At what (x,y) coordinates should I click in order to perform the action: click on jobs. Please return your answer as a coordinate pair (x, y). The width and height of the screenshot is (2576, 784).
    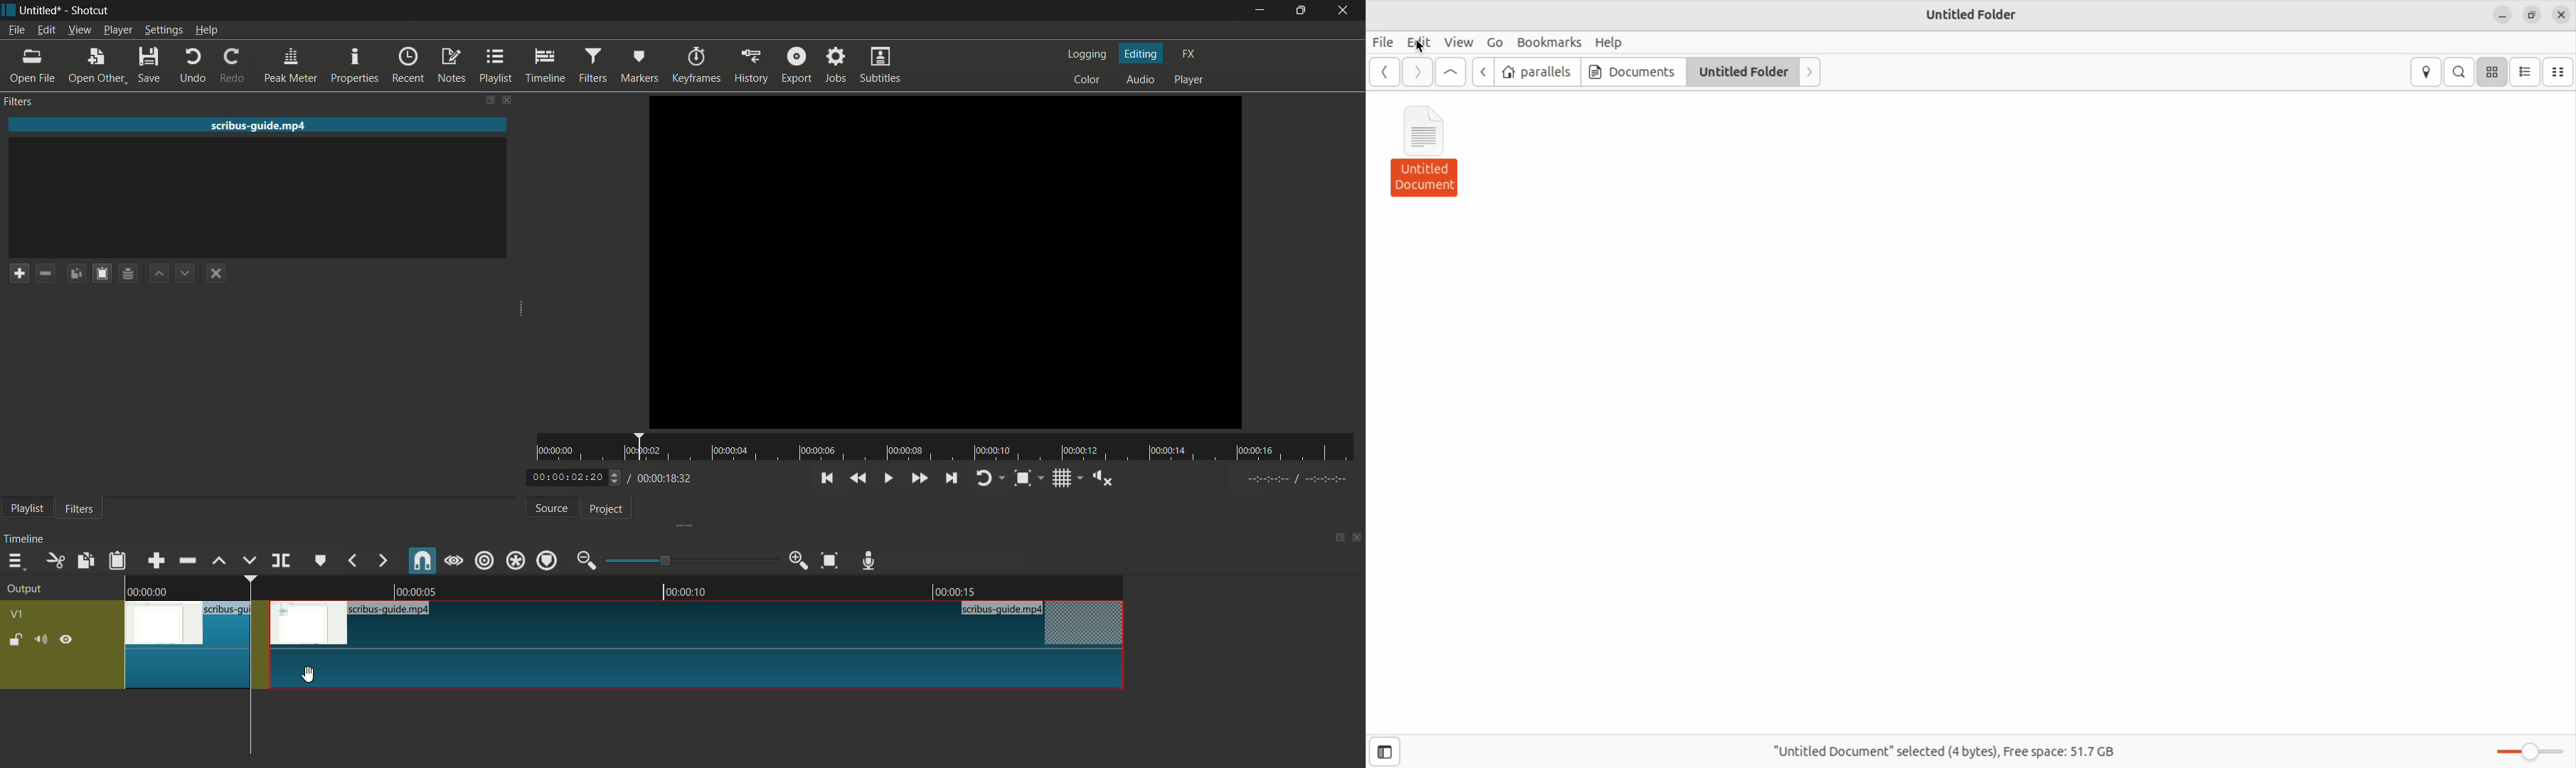
    Looking at the image, I should click on (837, 64).